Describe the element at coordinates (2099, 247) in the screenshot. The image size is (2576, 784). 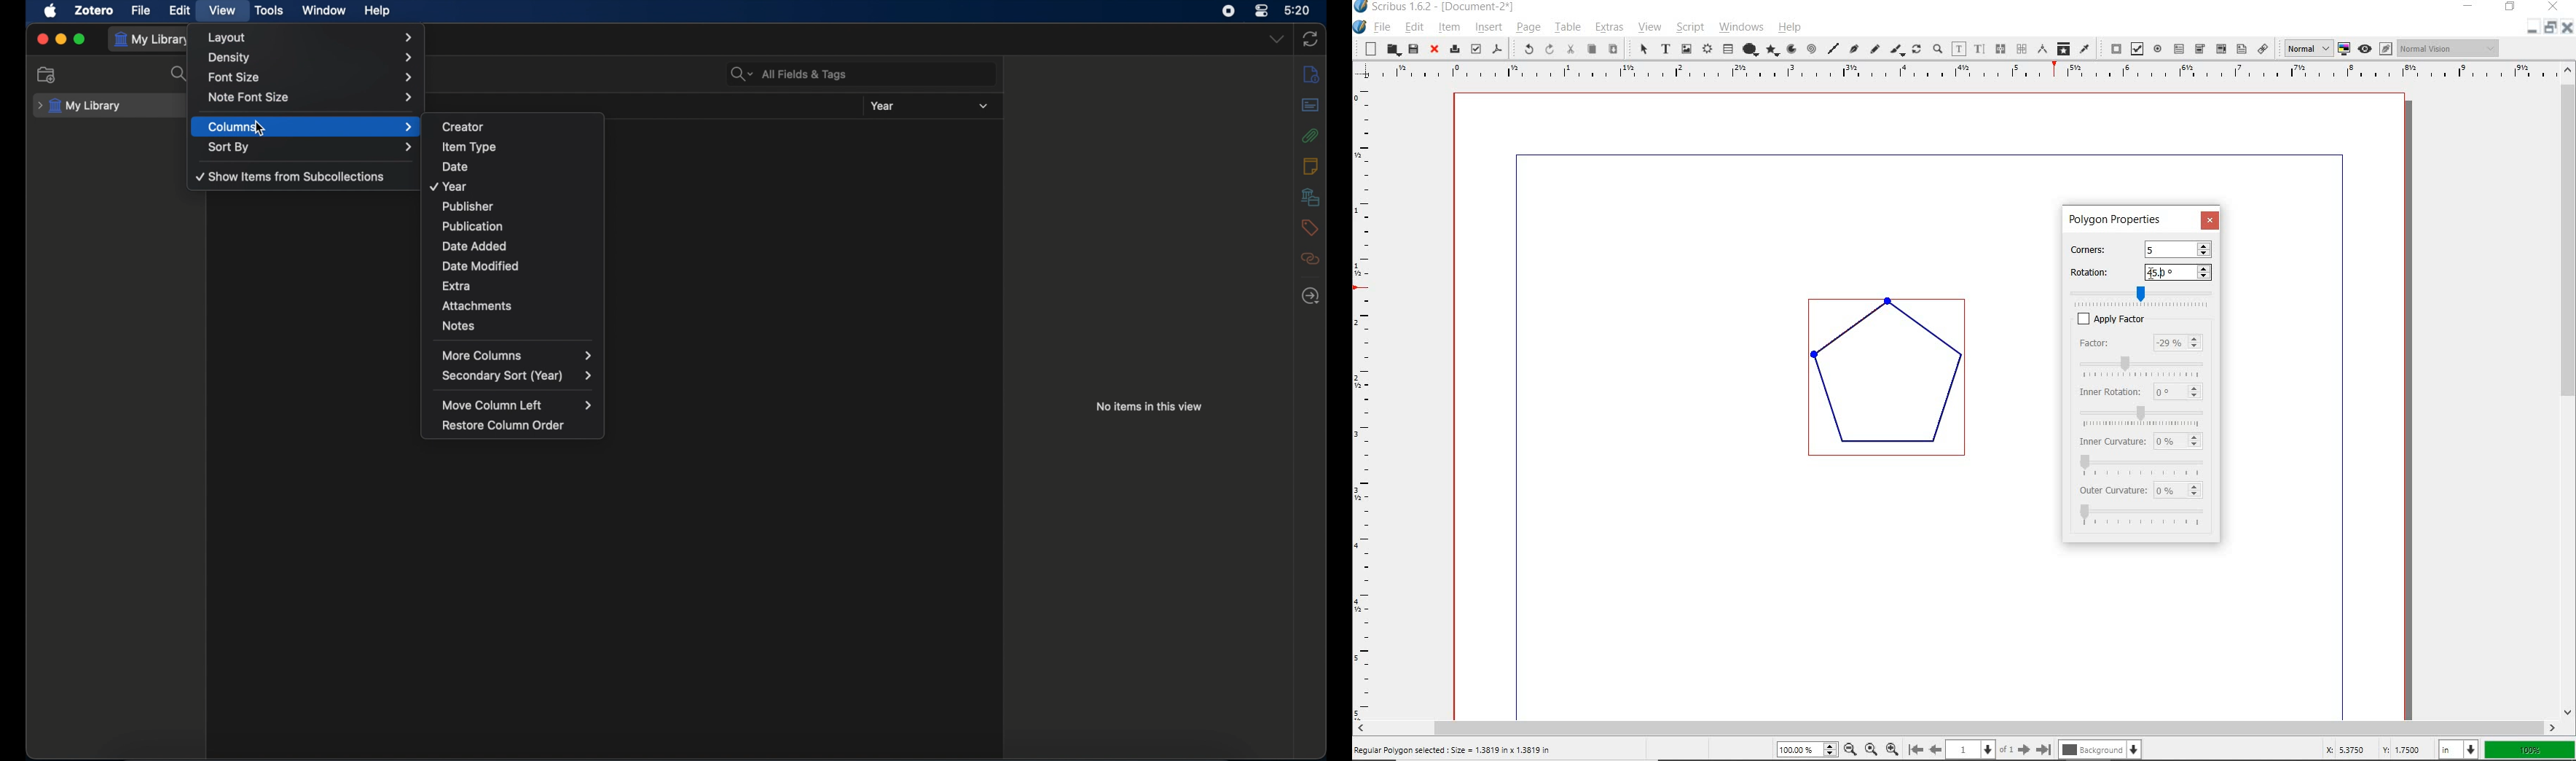
I see `CORNERS` at that location.